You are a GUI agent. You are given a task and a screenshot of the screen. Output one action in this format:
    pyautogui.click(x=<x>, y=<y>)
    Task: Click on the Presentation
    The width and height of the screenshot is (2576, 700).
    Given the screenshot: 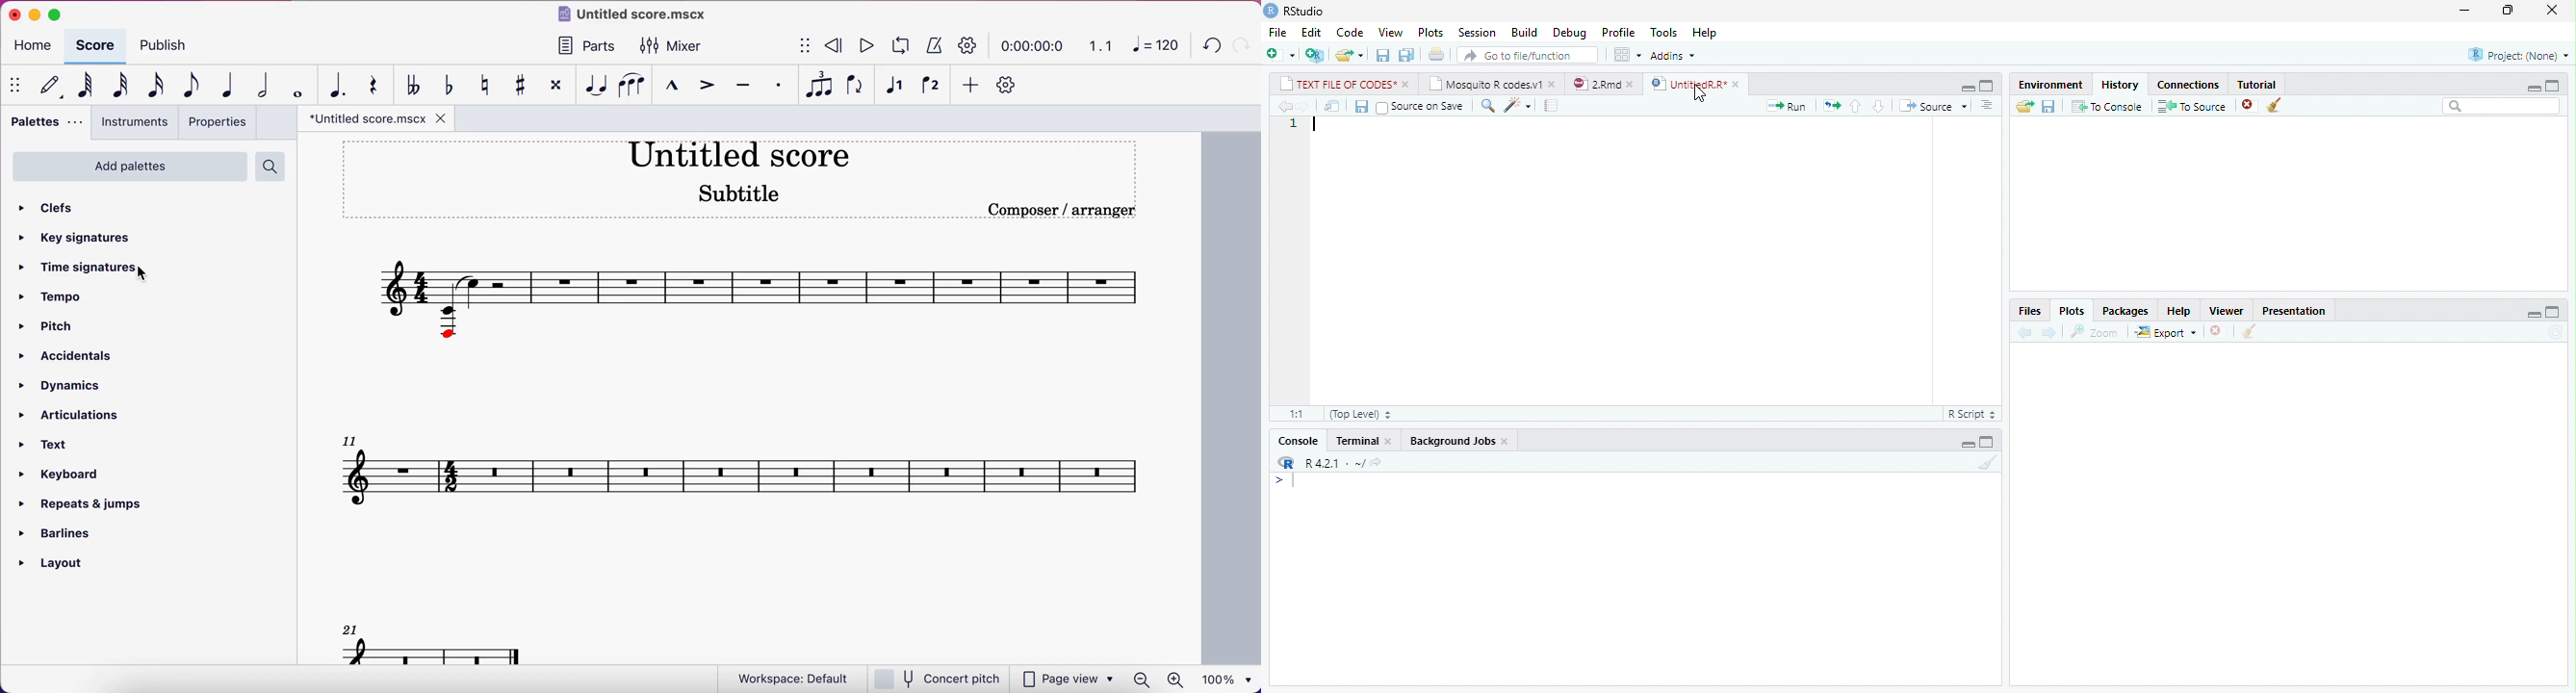 What is the action you would take?
    pyautogui.click(x=2293, y=310)
    